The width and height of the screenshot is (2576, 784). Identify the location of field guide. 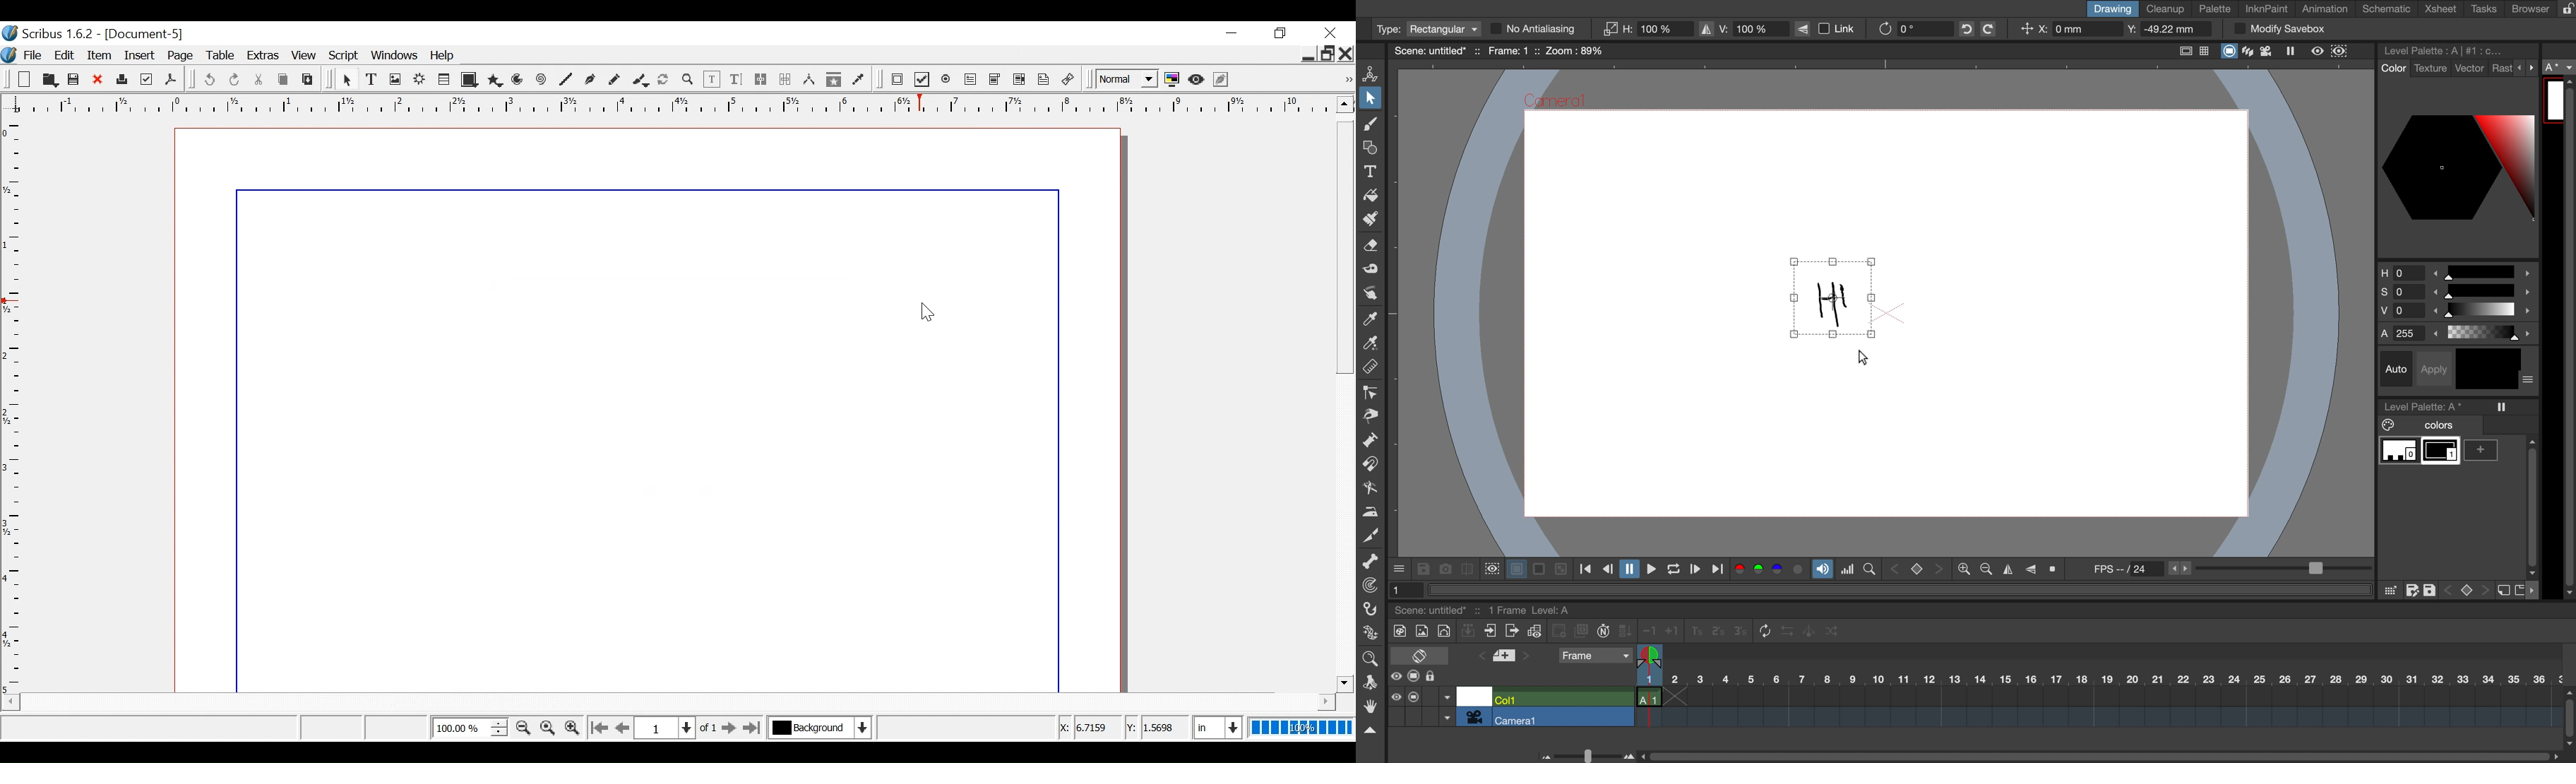
(2205, 52).